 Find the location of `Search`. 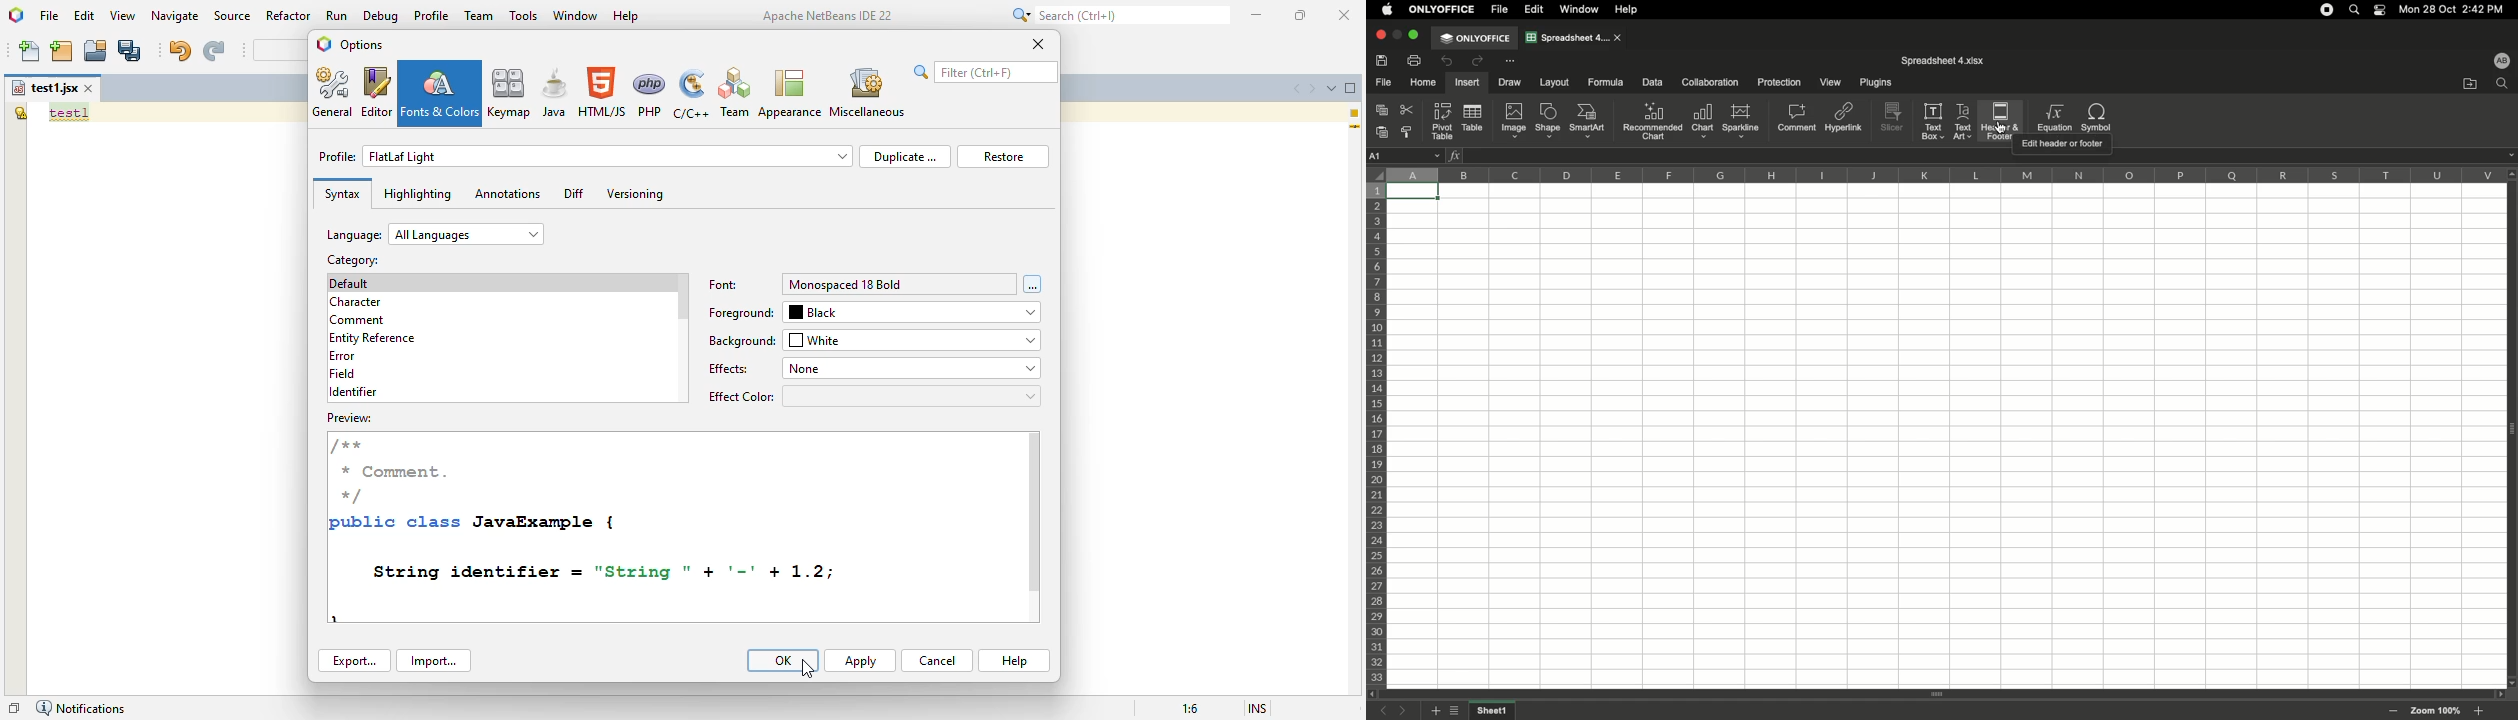

Search is located at coordinates (2356, 9).